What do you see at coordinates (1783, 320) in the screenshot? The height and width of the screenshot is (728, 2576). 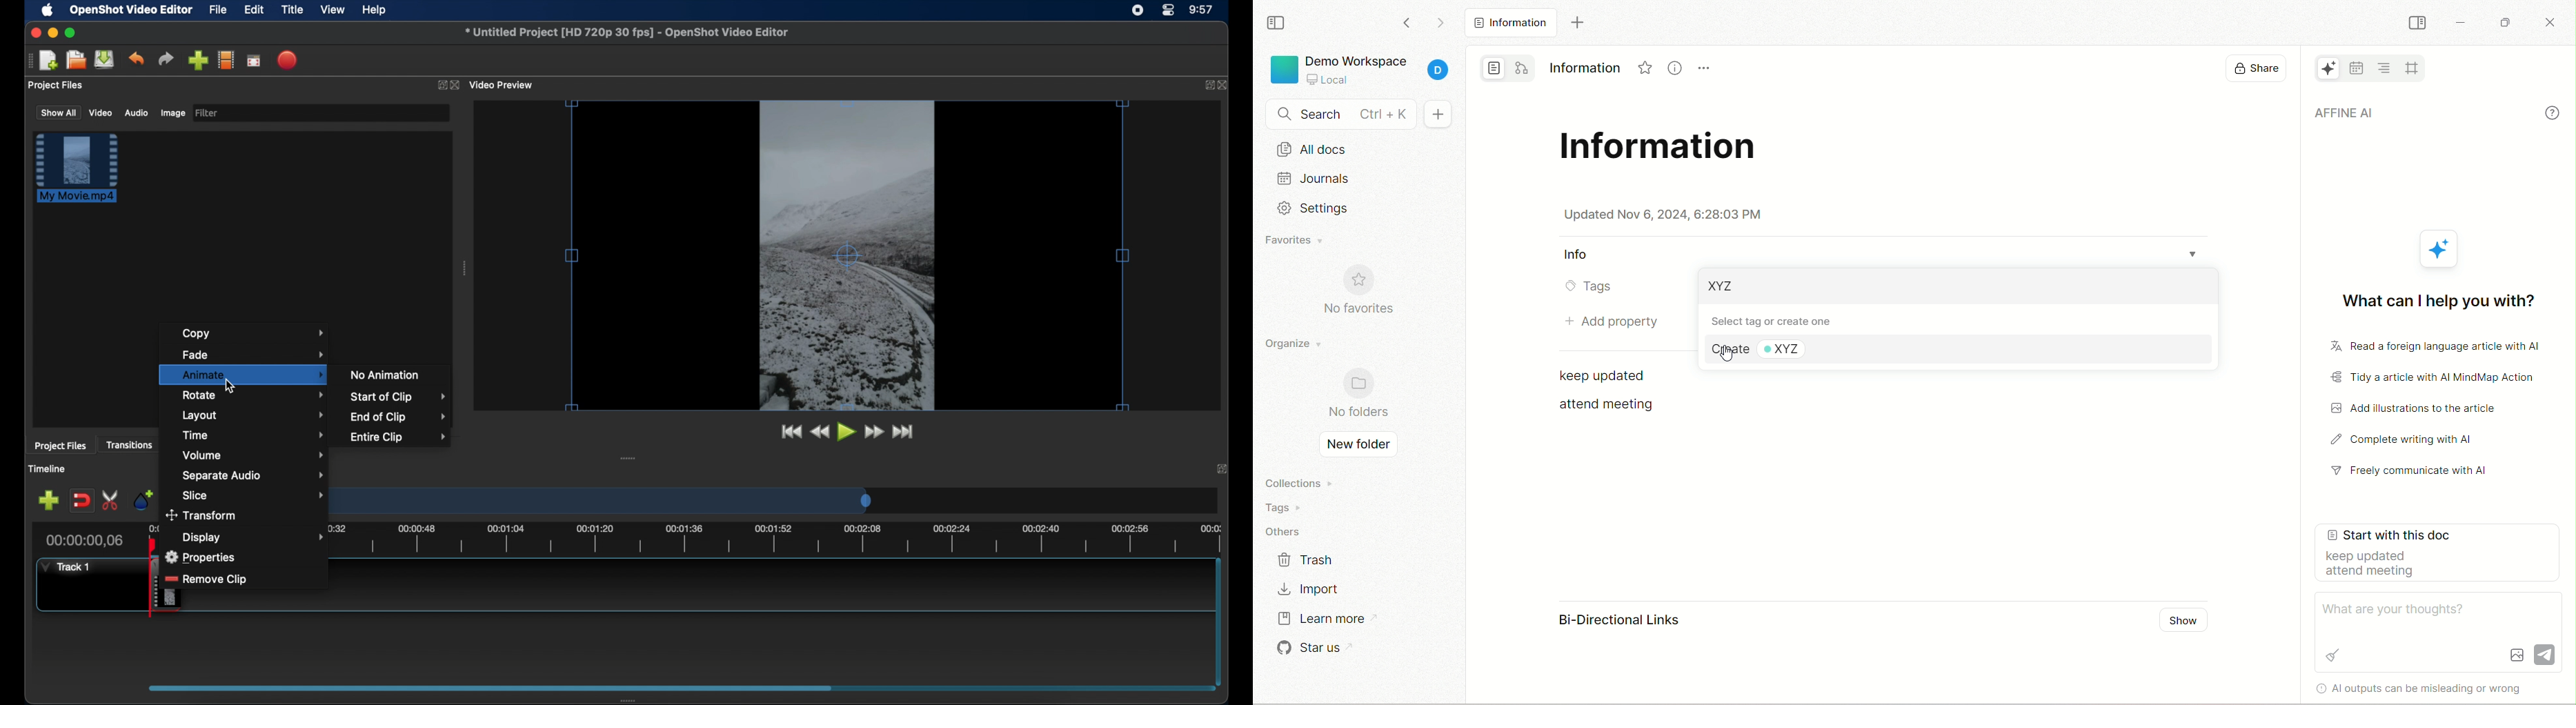 I see `select tag or create one` at bounding box center [1783, 320].